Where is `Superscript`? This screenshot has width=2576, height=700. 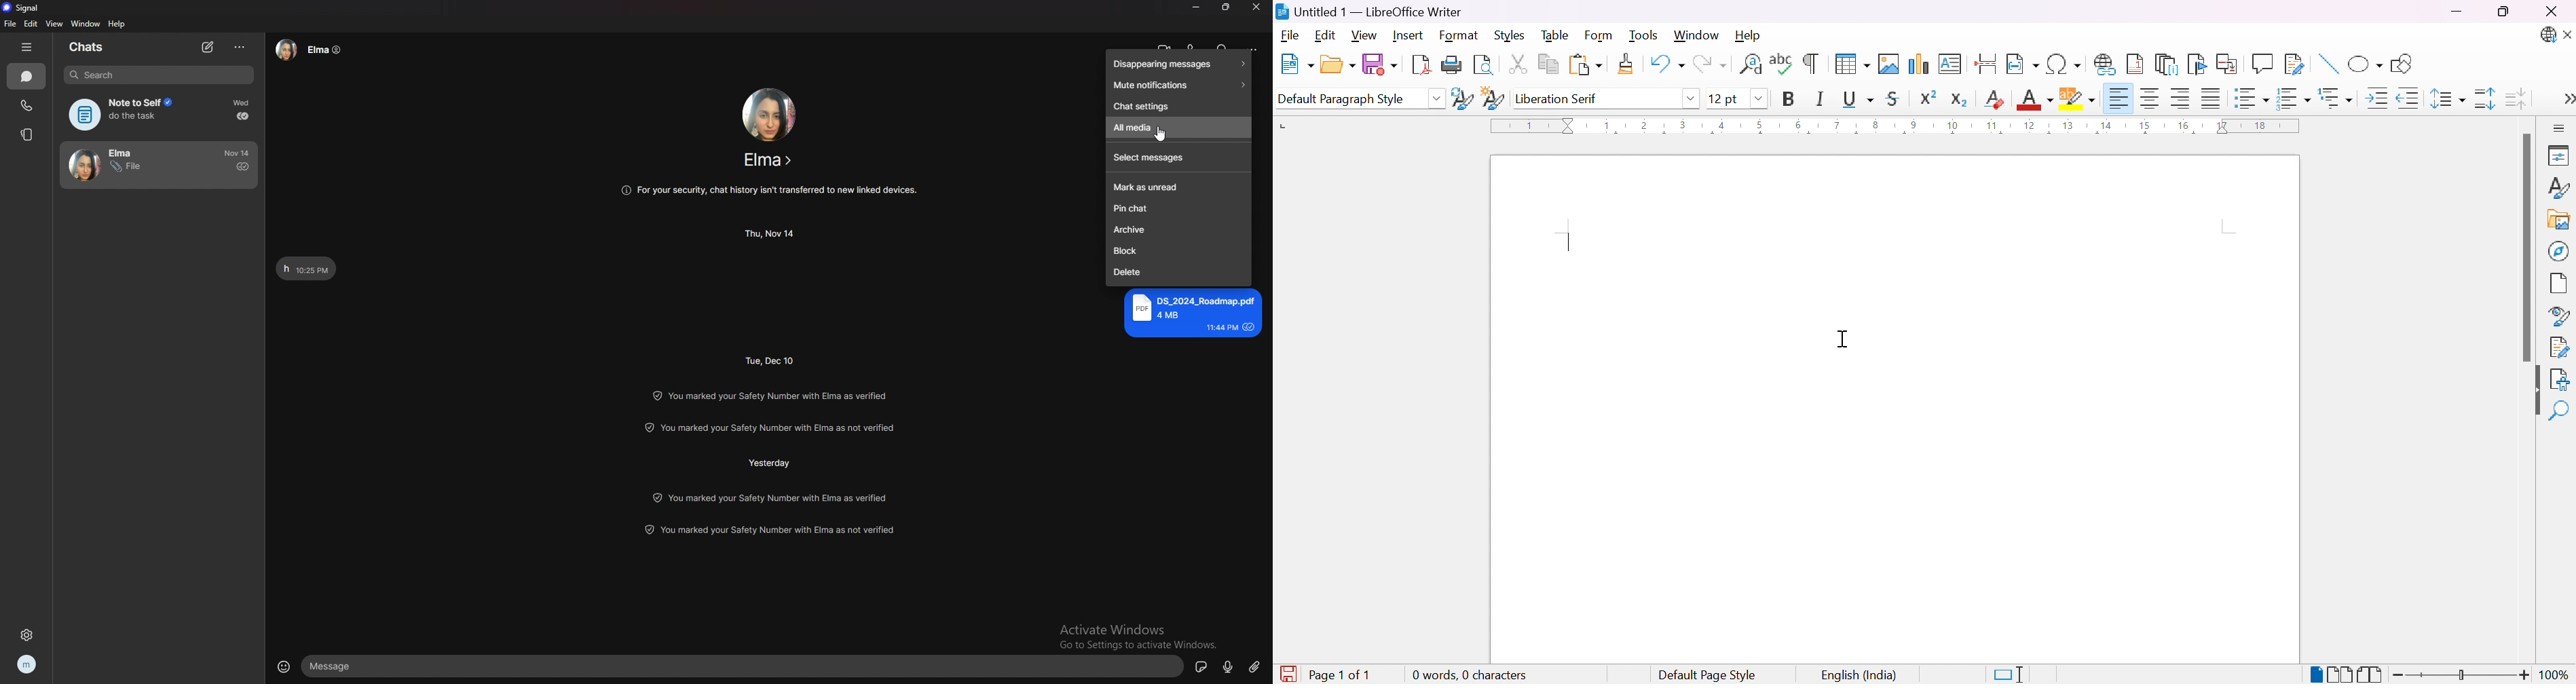 Superscript is located at coordinates (1927, 97).